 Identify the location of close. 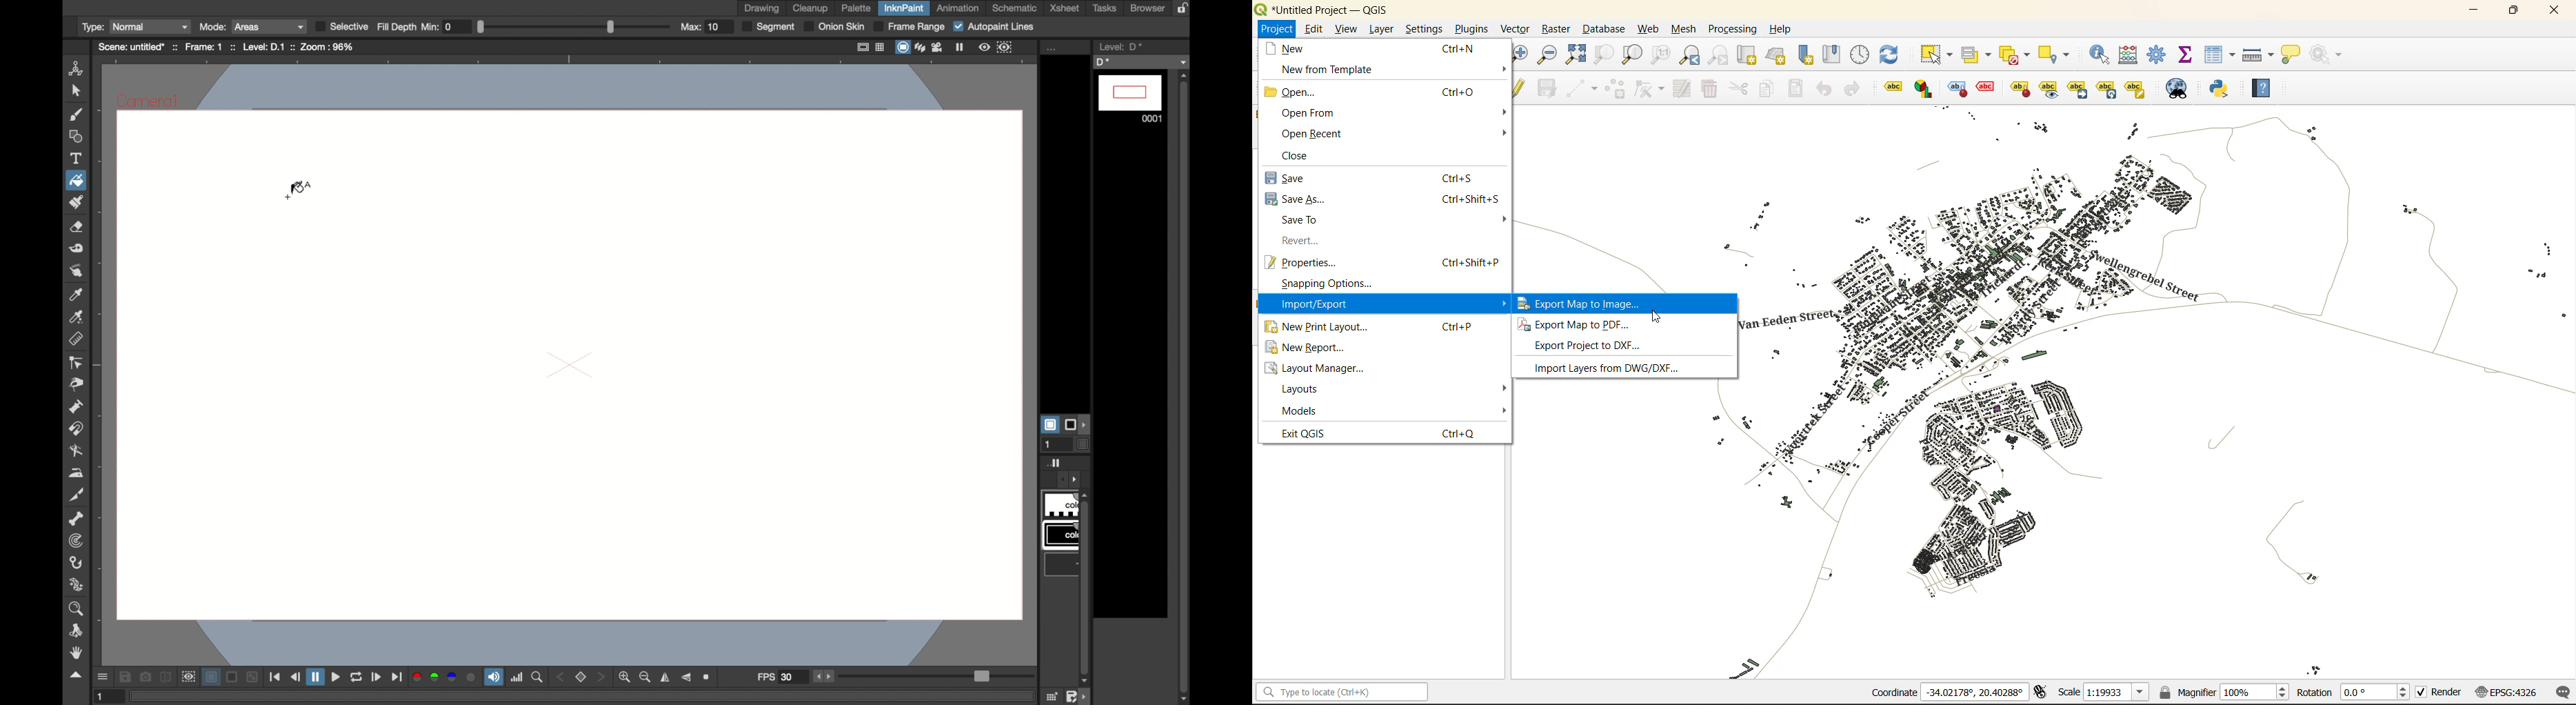
(1302, 155).